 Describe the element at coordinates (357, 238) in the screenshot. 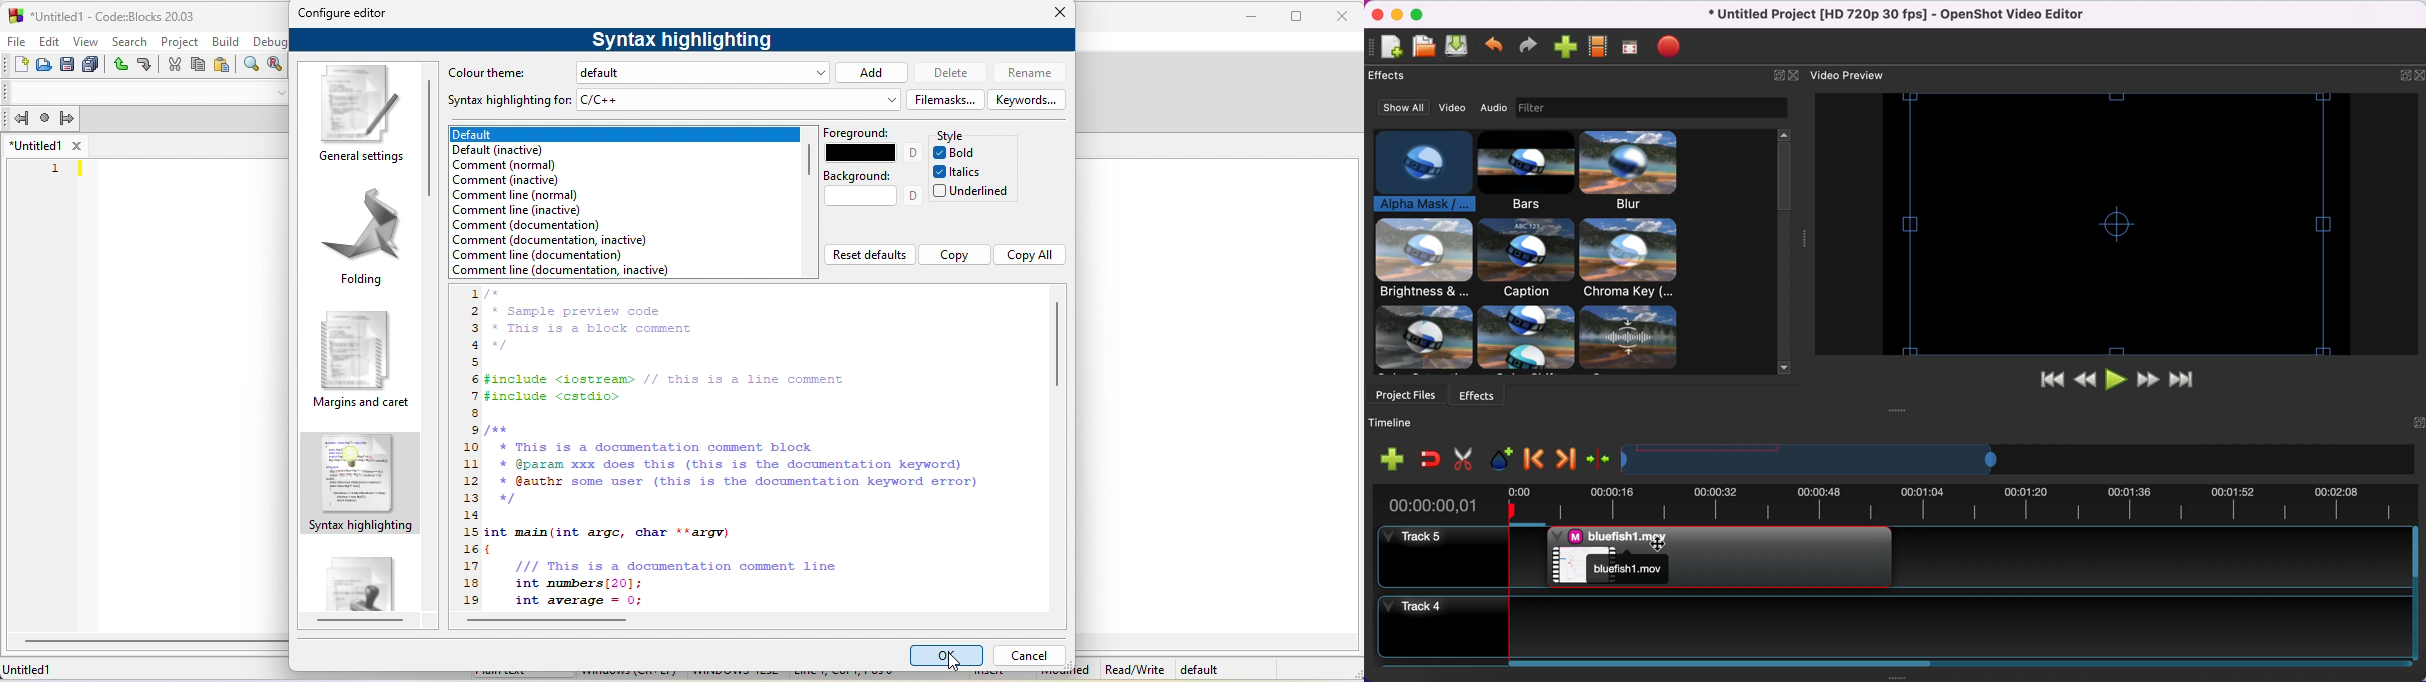

I see `folding` at that location.